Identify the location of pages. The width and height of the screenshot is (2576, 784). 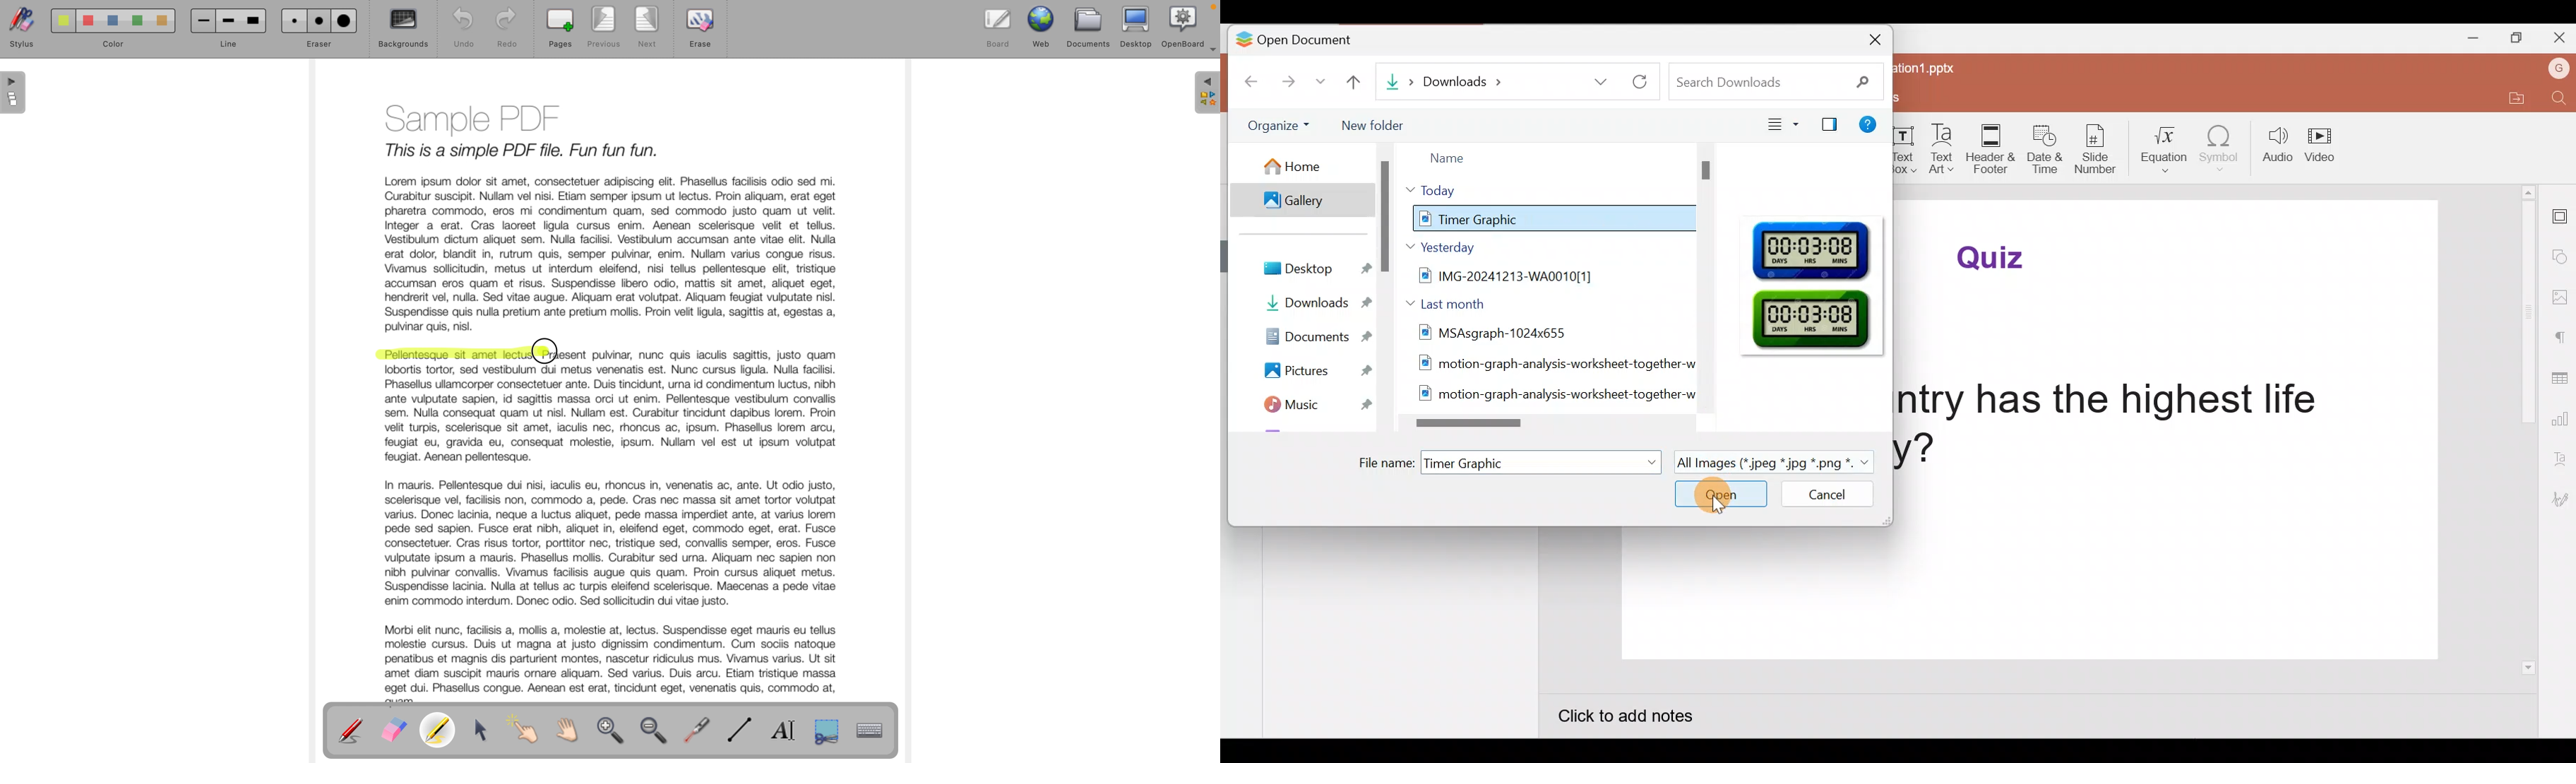
(14, 94).